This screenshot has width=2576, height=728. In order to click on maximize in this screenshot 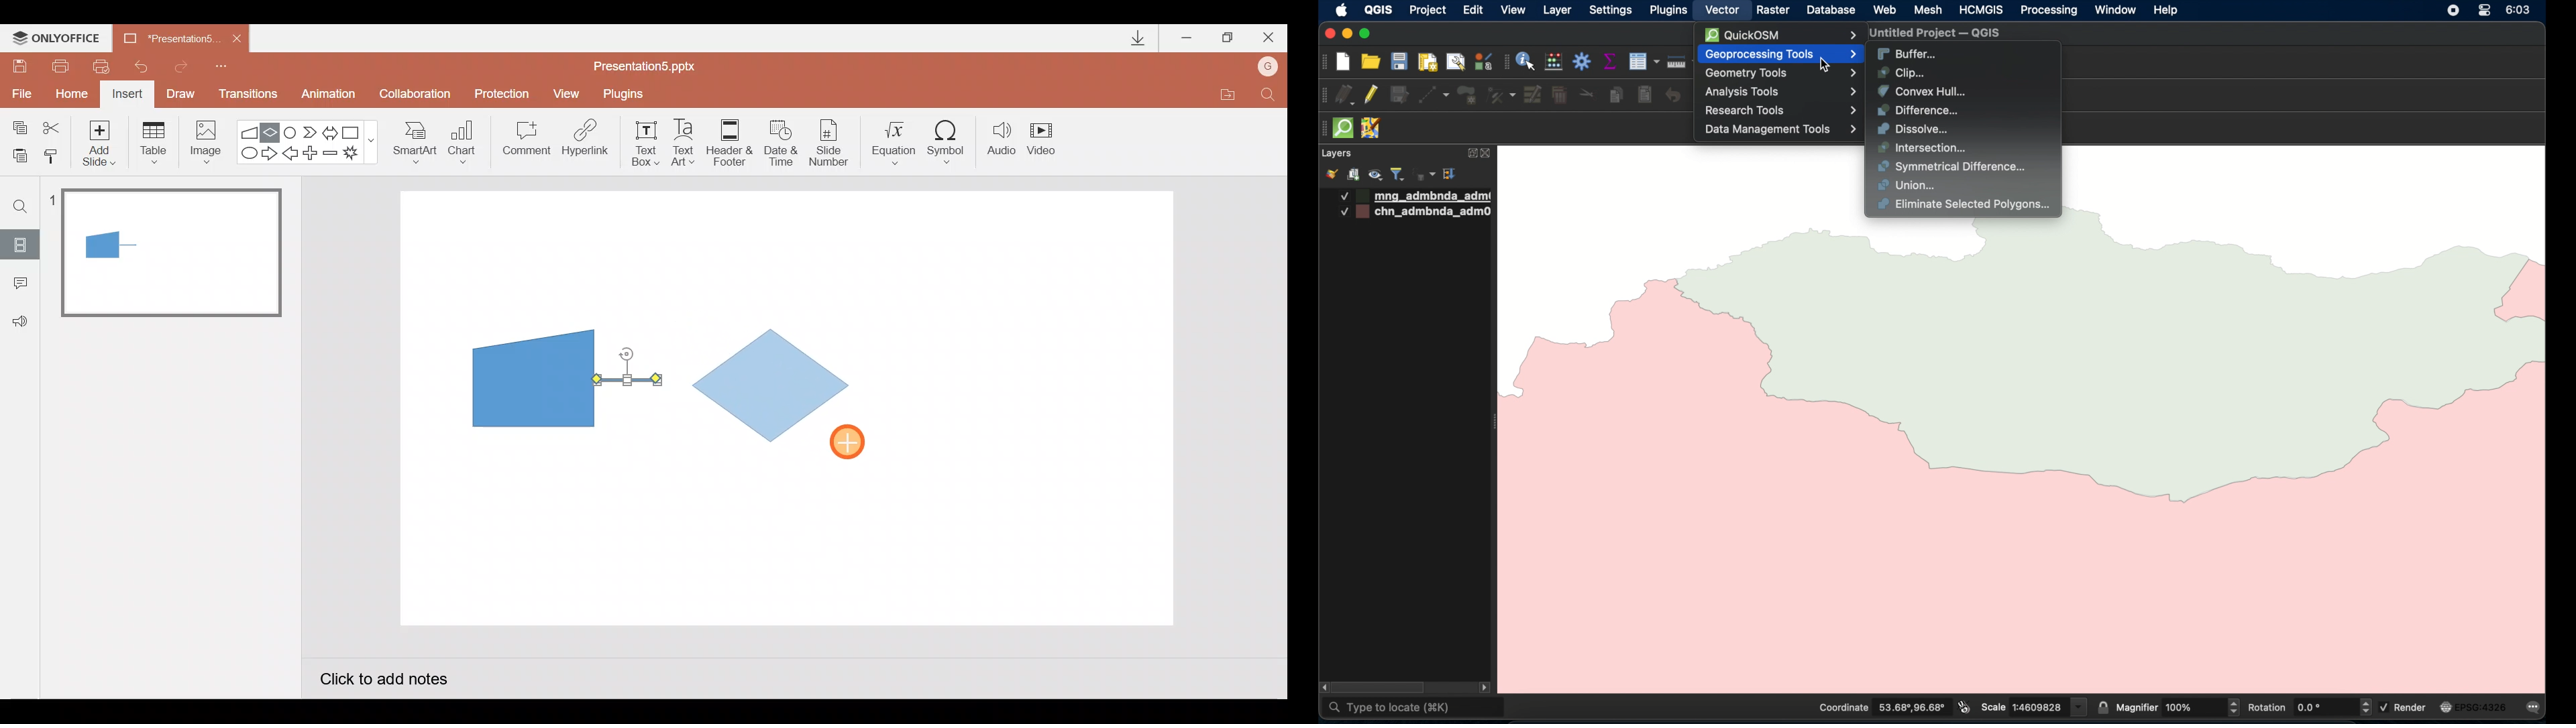, I will do `click(1364, 34)`.